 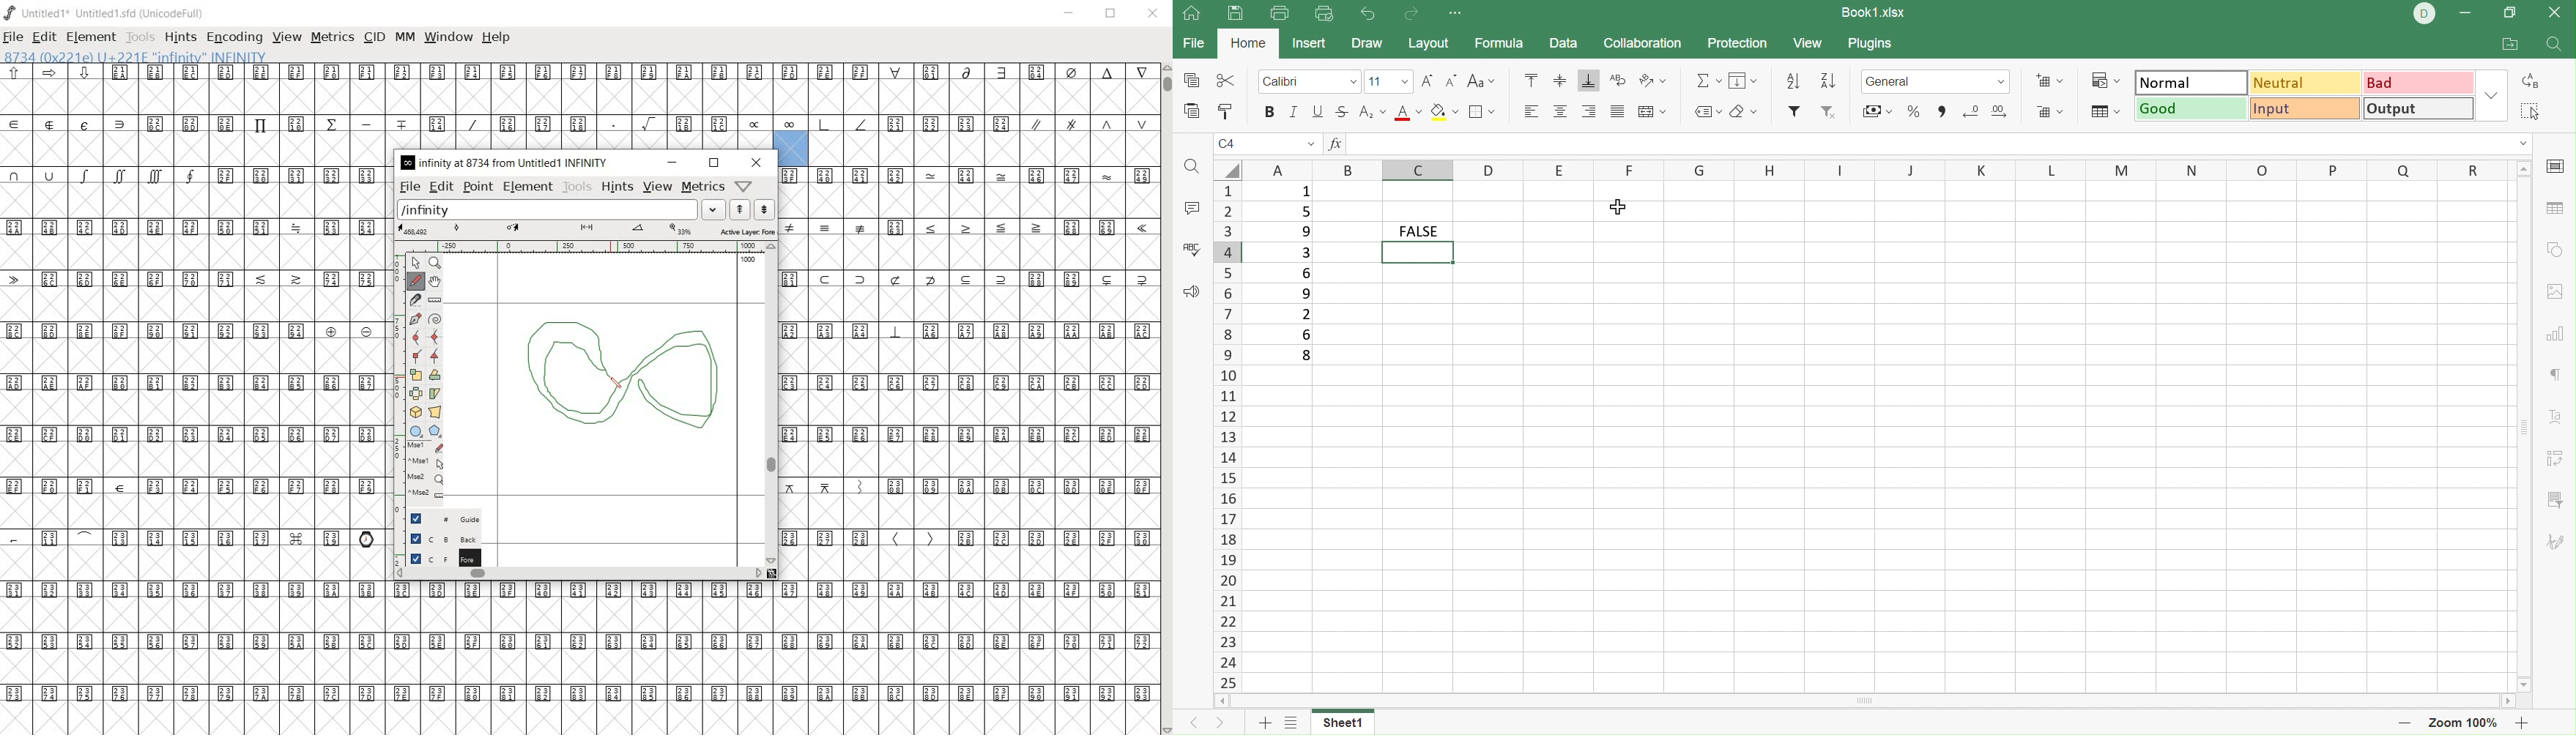 I want to click on Comma, so click(x=1940, y=111).